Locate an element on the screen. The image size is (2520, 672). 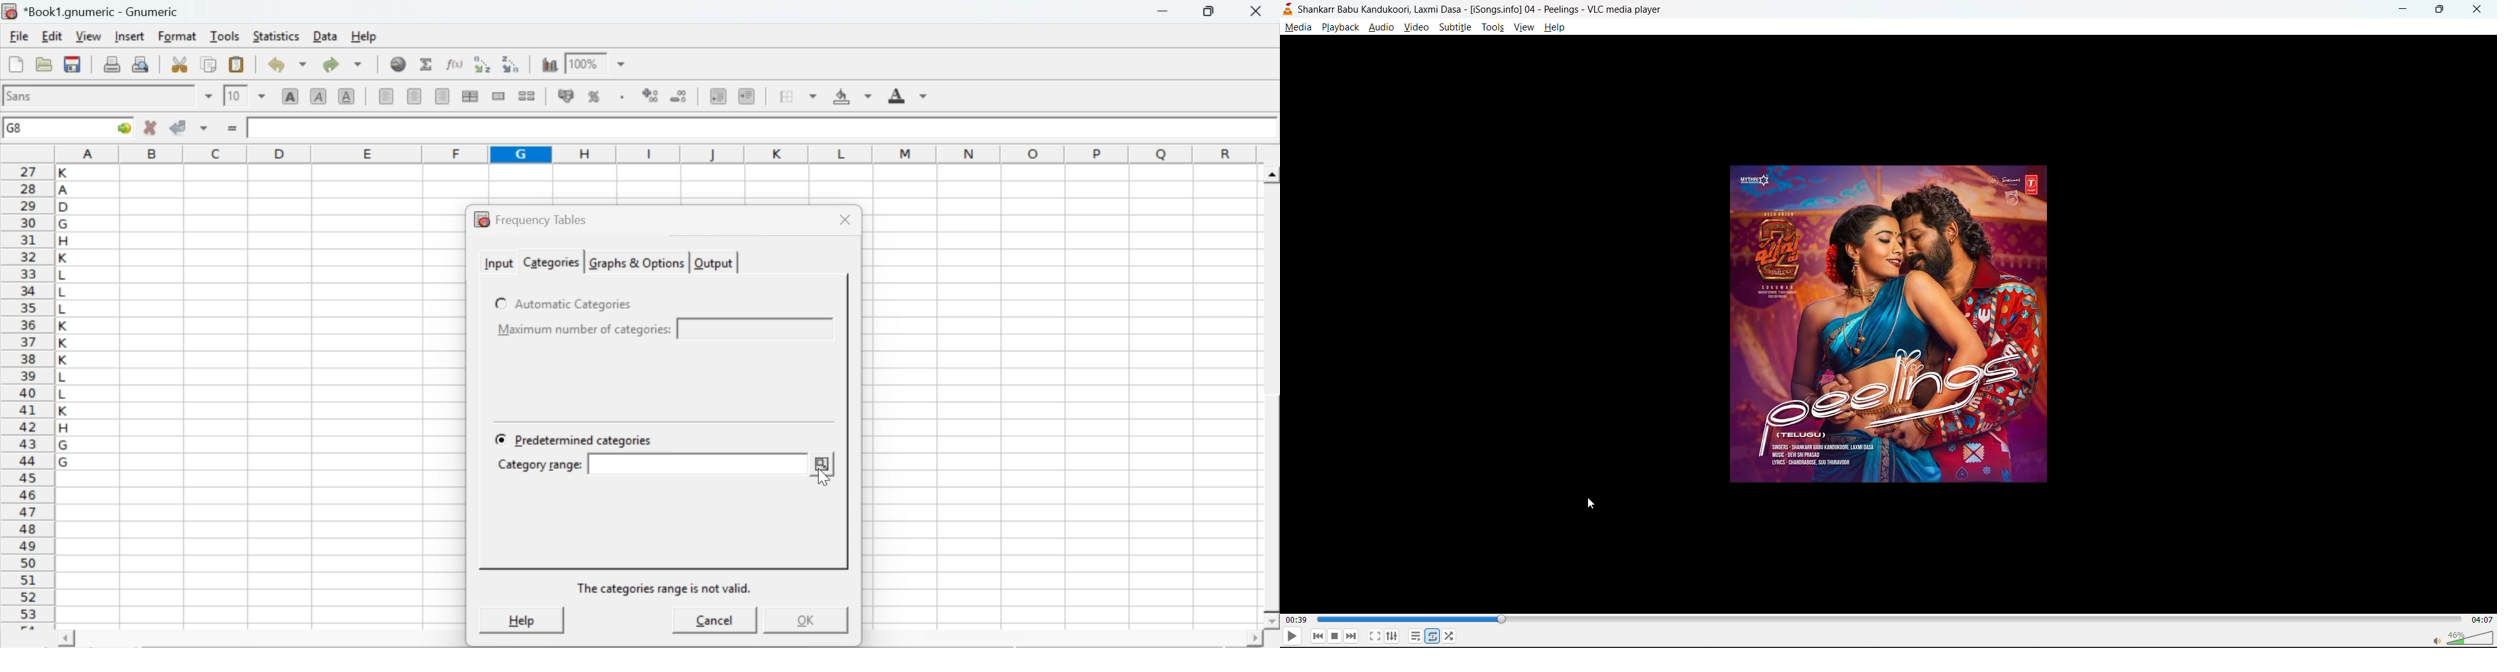
minimize is located at coordinates (1164, 11).